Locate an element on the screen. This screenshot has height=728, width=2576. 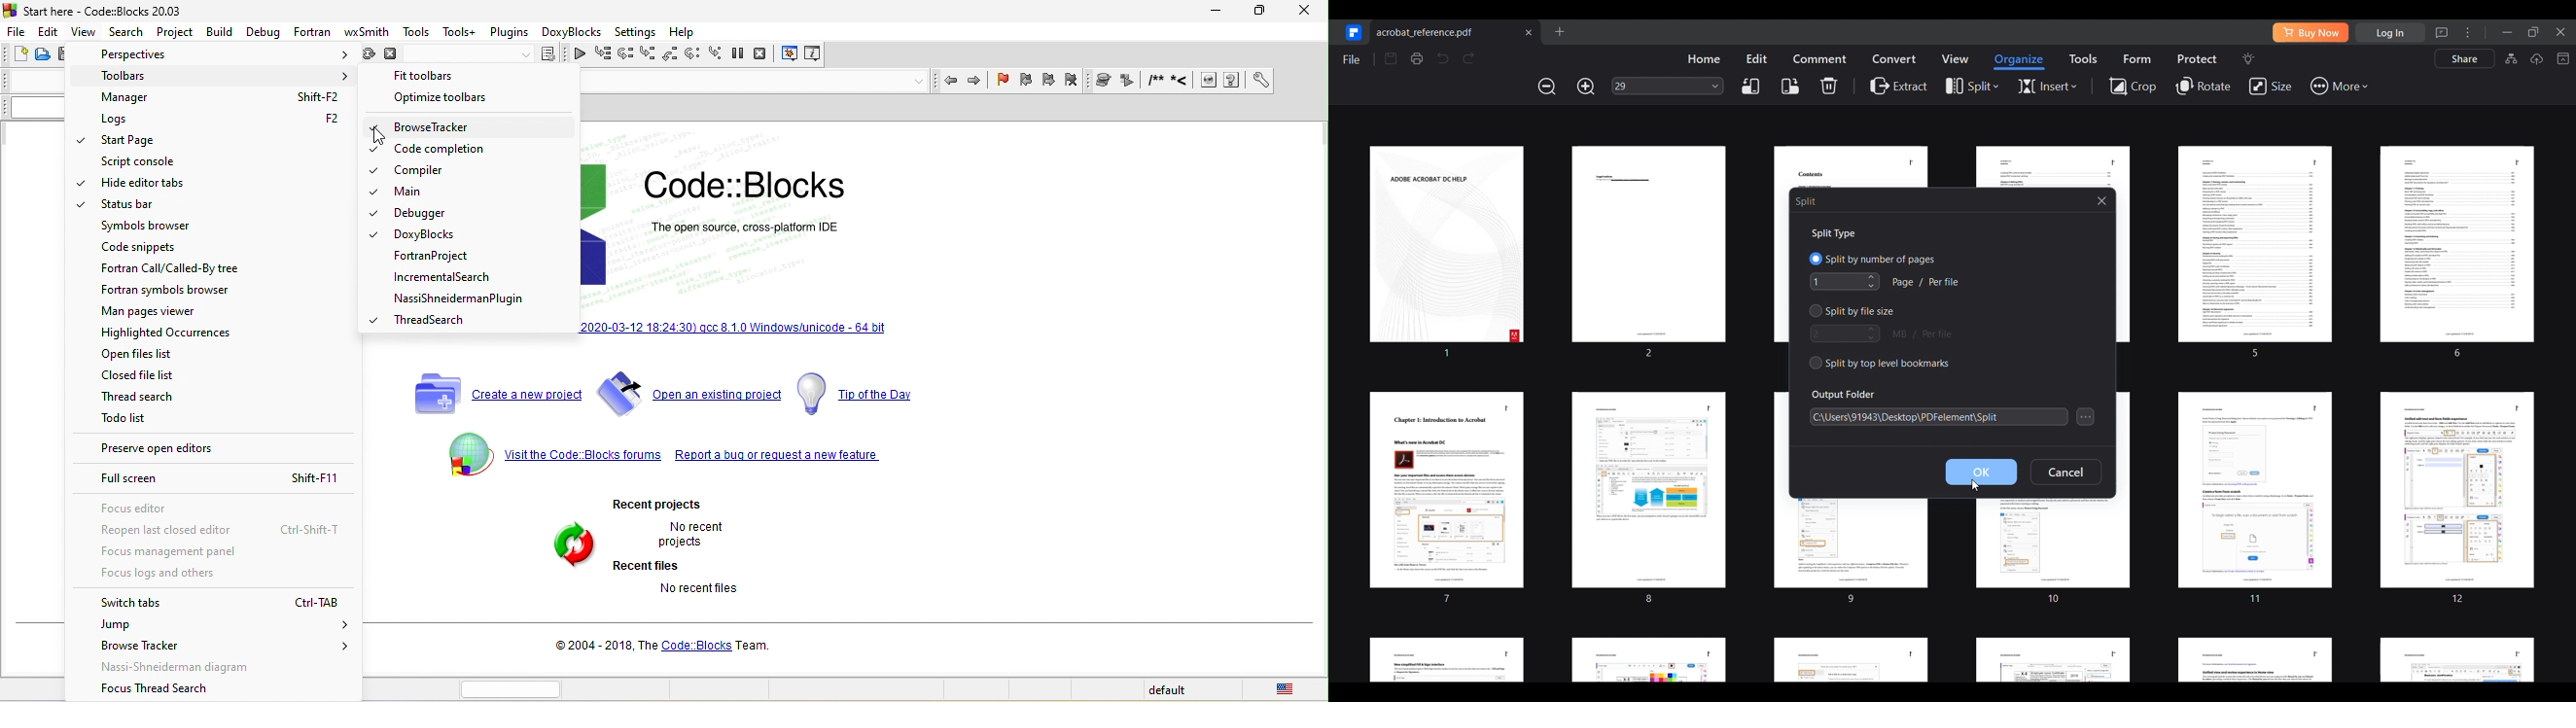
prev bookmark is located at coordinates (1026, 83).